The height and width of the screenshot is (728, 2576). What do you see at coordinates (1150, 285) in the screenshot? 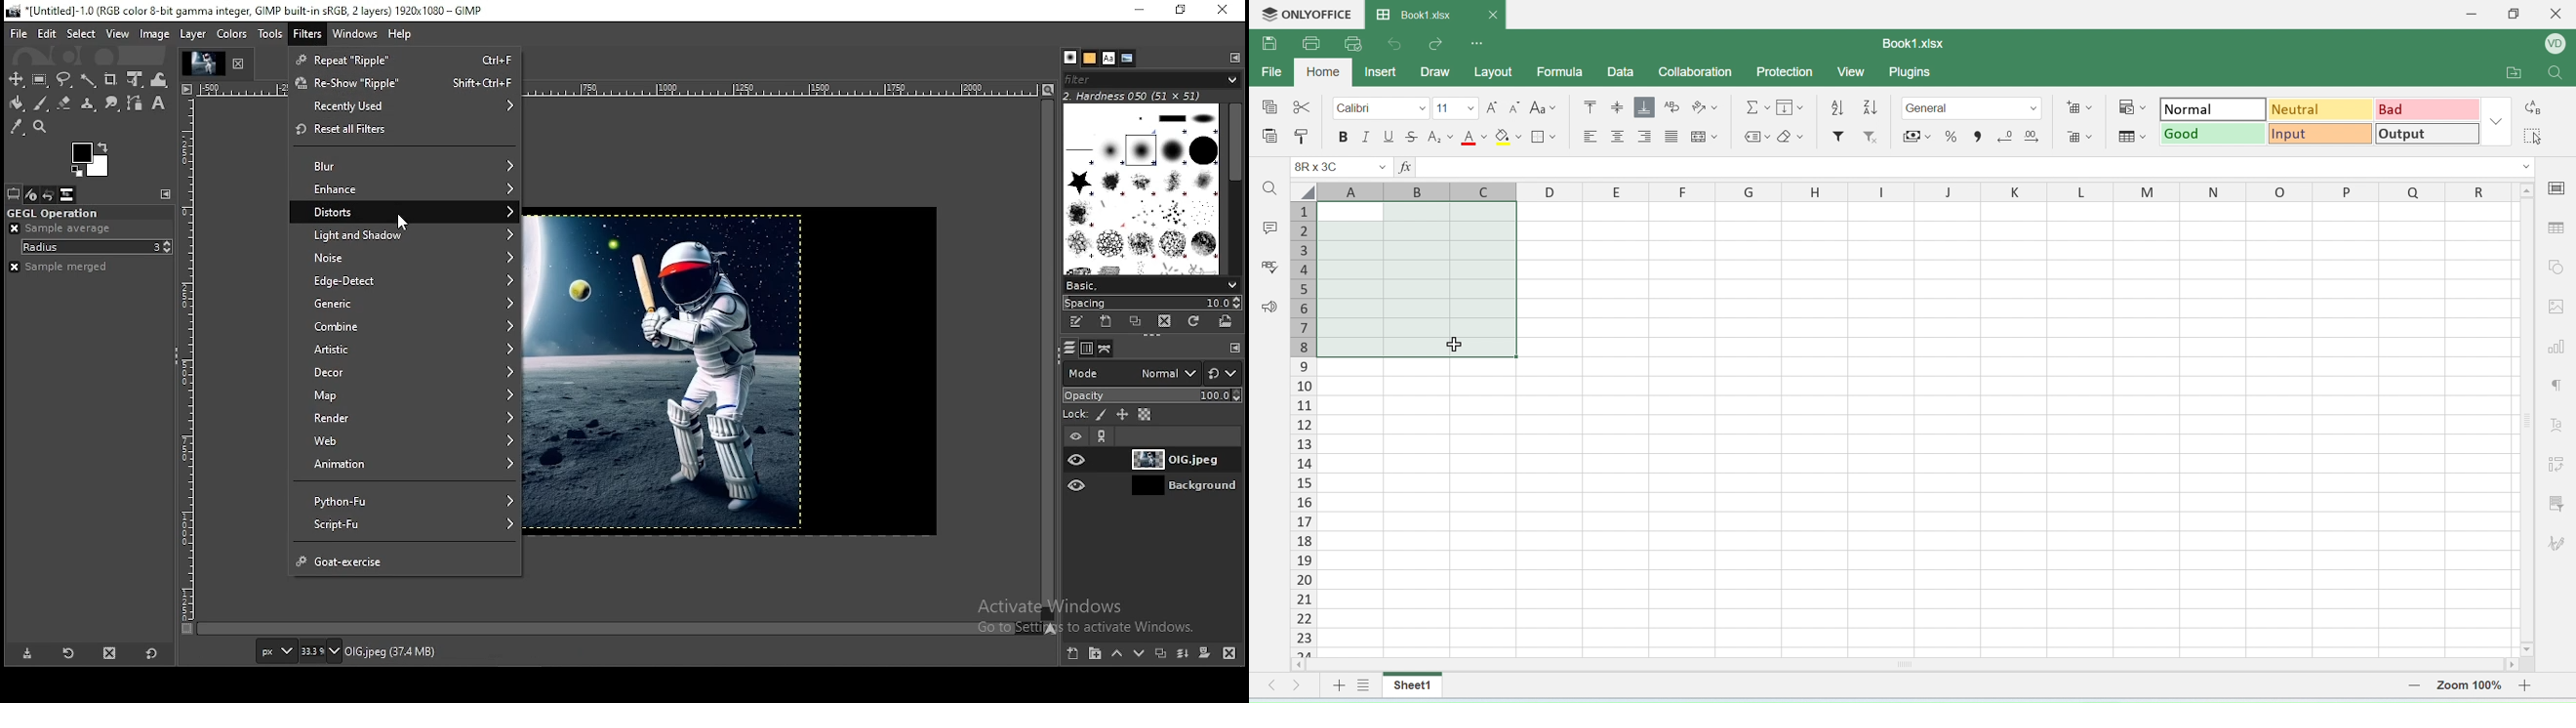
I see `brush presets` at bounding box center [1150, 285].